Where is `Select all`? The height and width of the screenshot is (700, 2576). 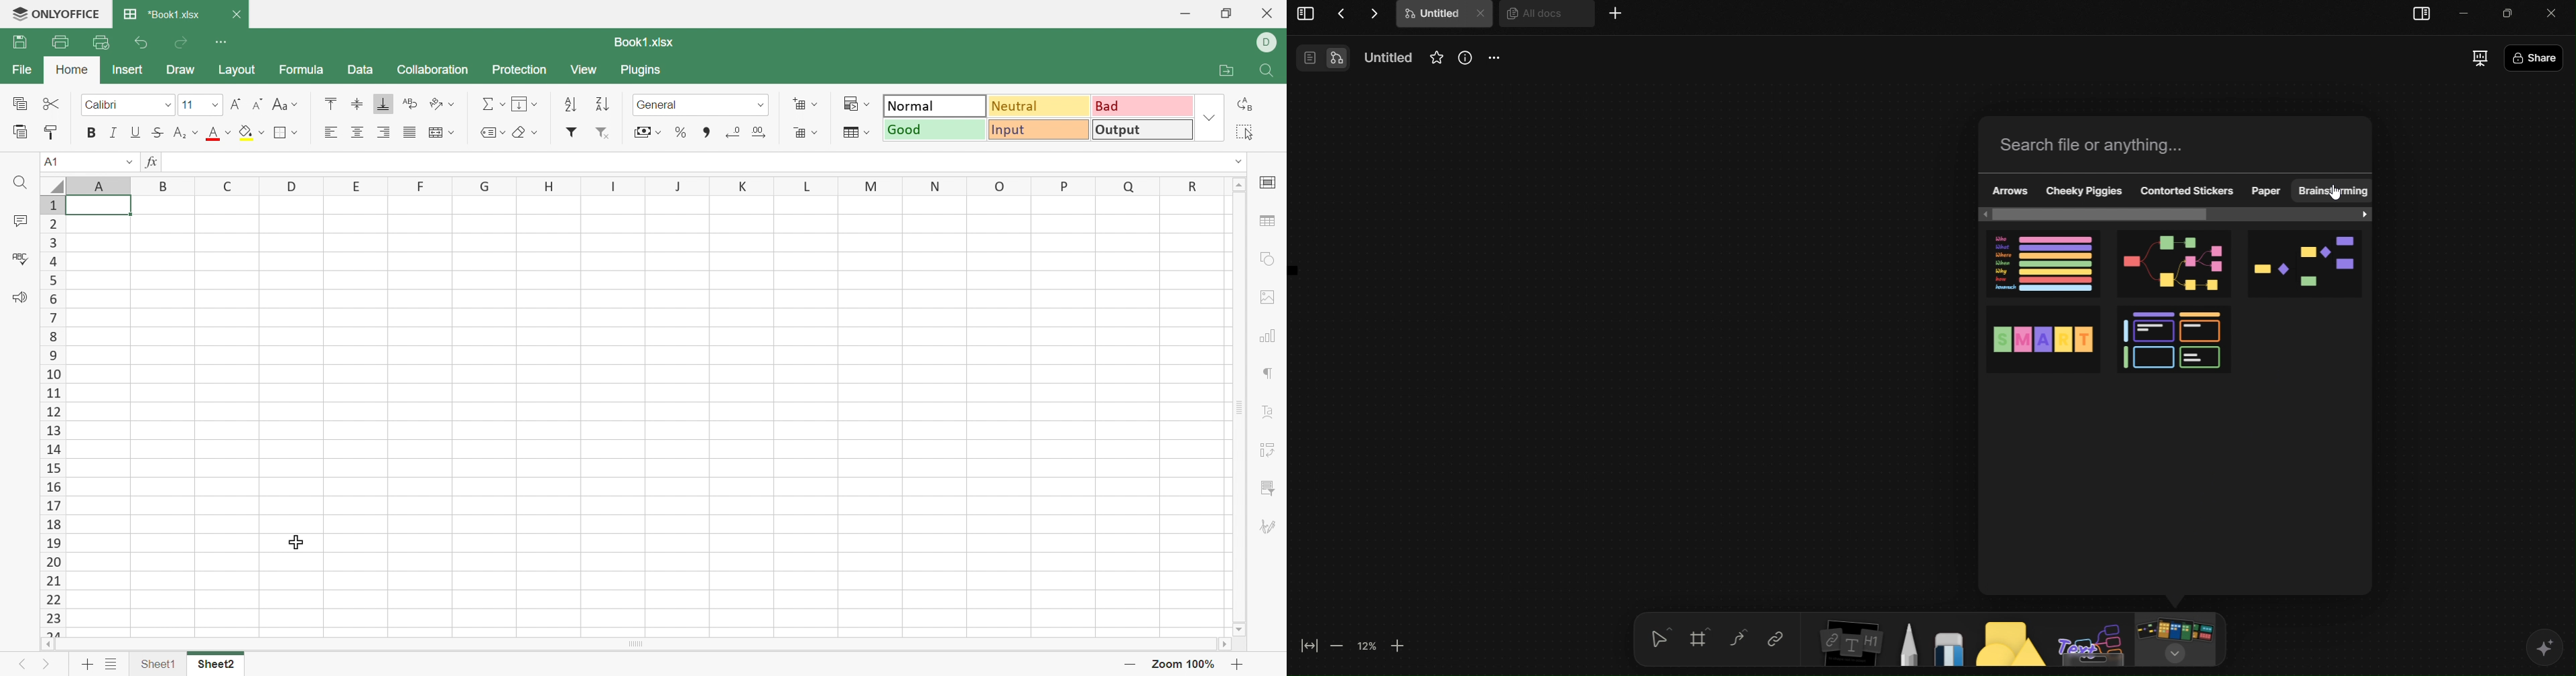
Select all is located at coordinates (51, 184).